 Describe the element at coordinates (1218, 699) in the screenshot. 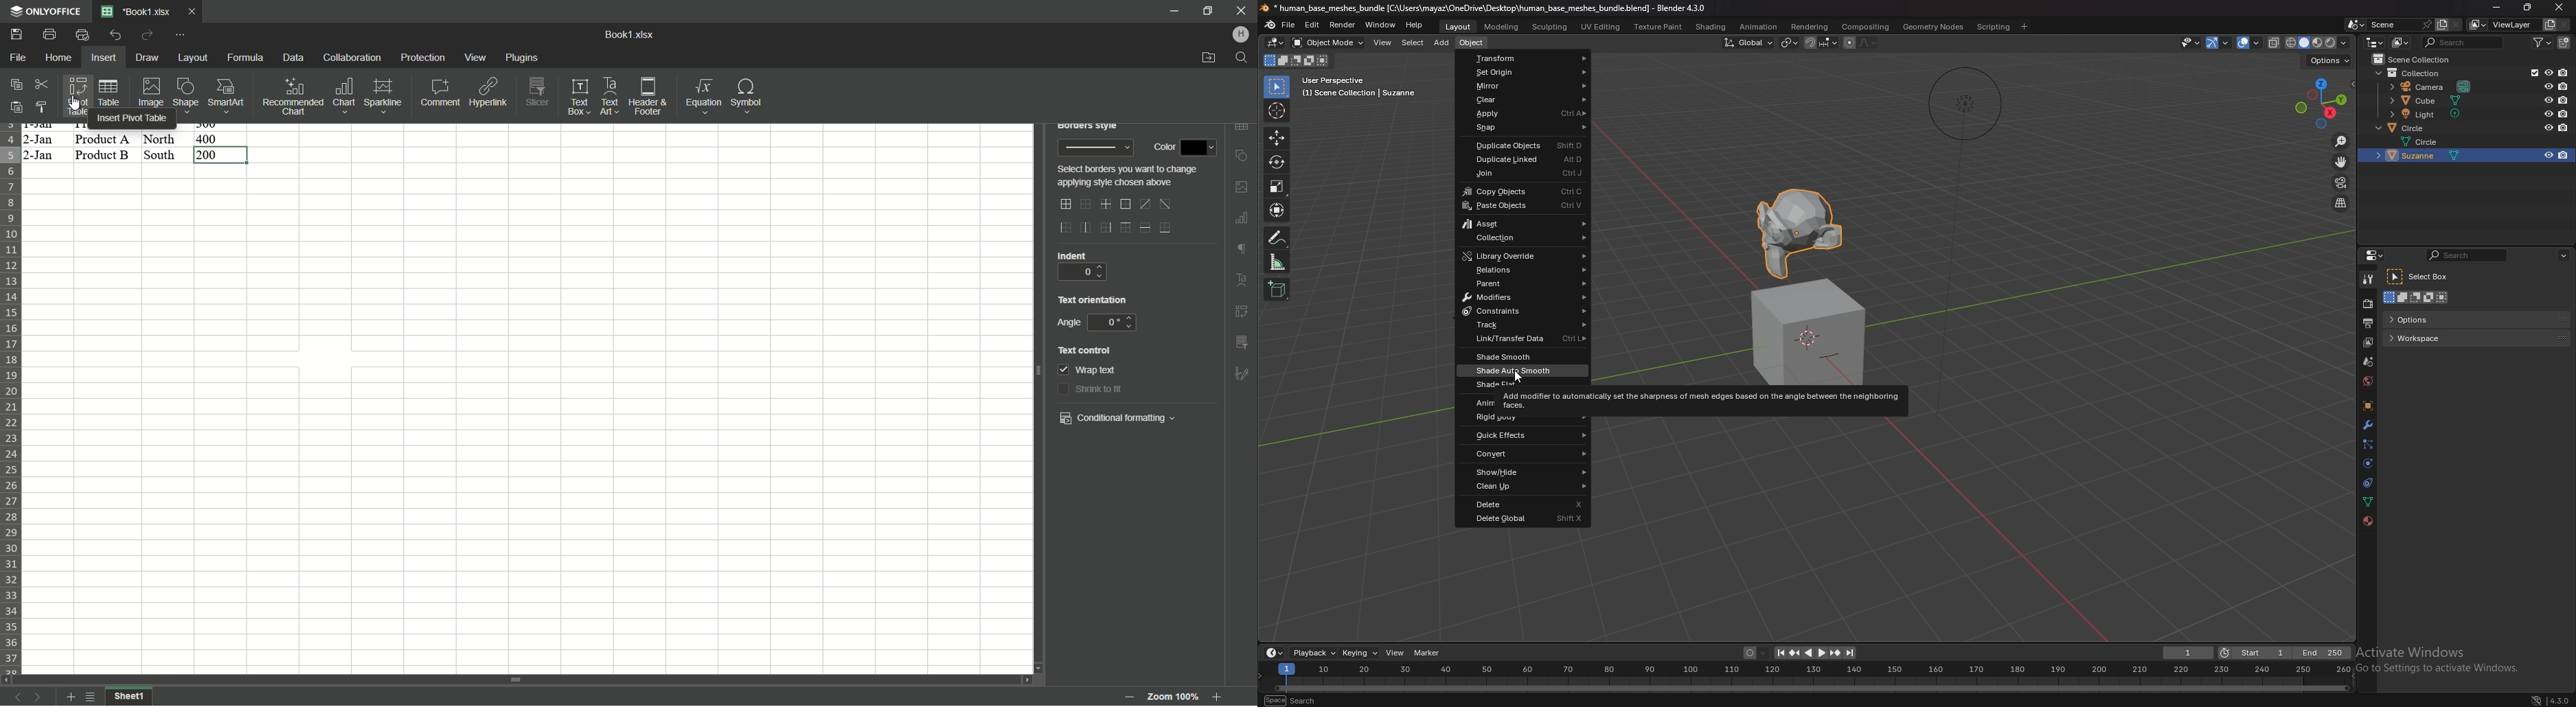

I see `Zoom` at that location.